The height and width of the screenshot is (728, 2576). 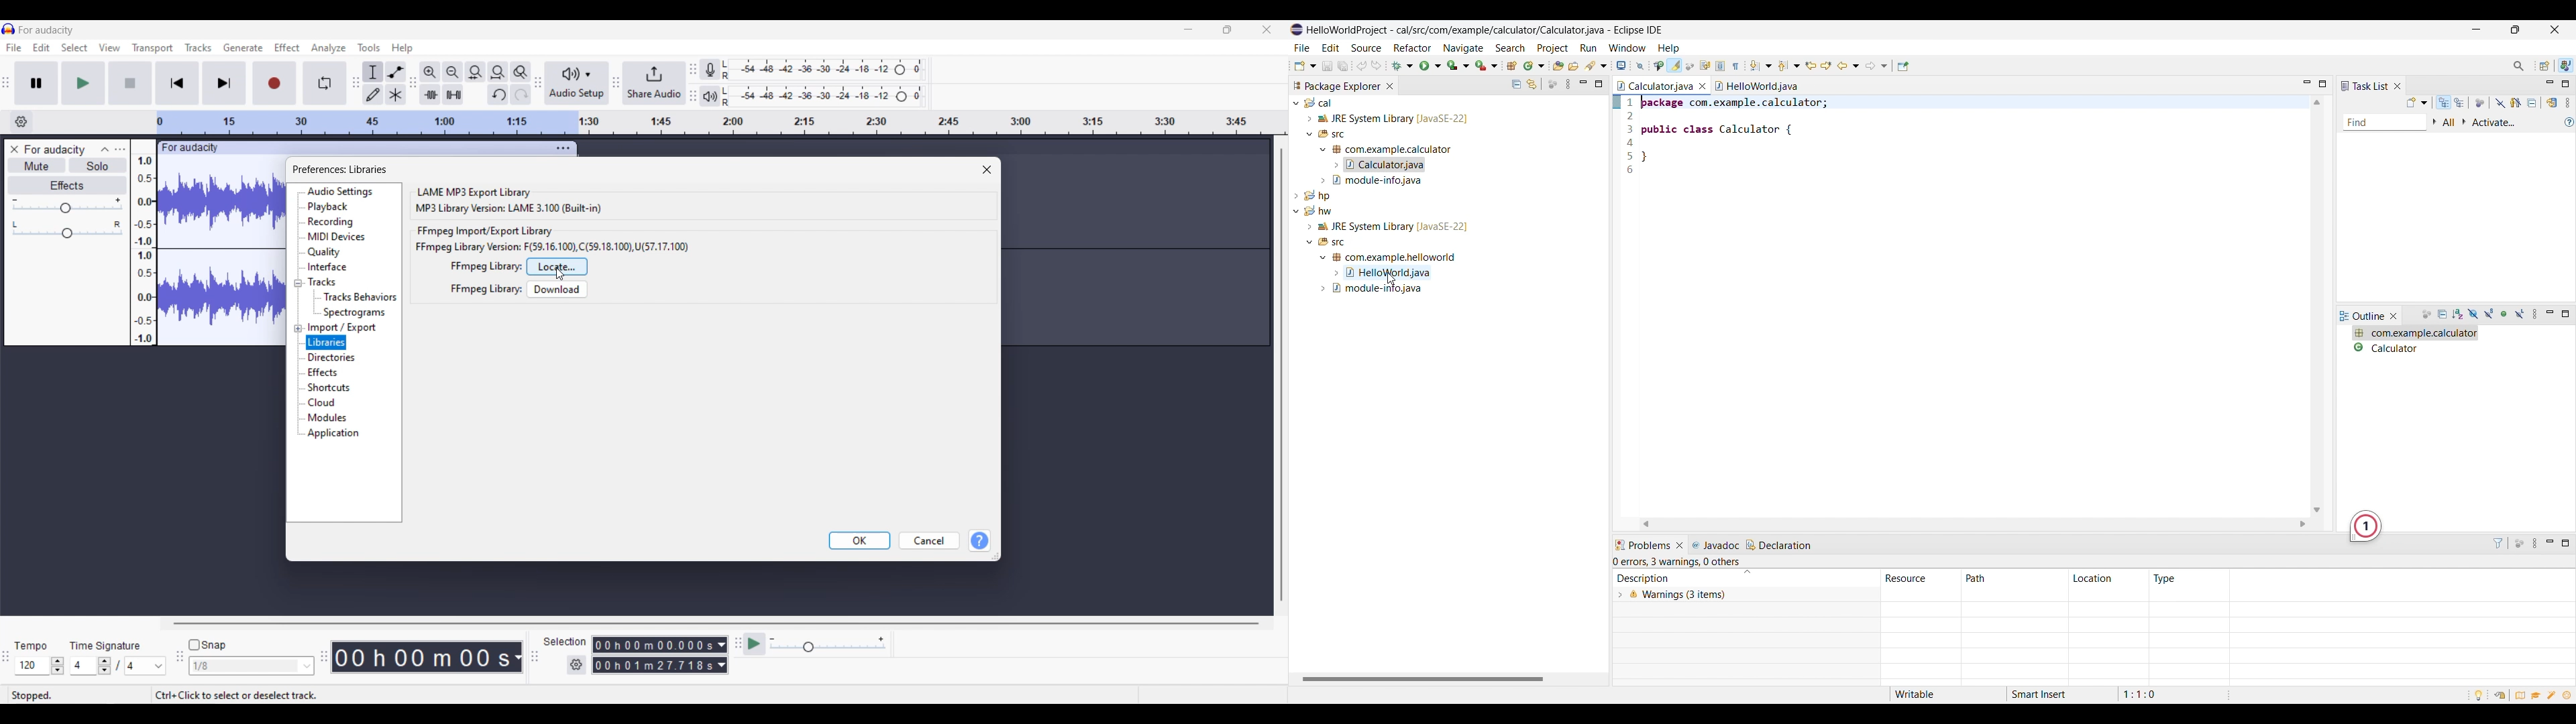 What do you see at coordinates (251, 666) in the screenshot?
I see `Snap options` at bounding box center [251, 666].